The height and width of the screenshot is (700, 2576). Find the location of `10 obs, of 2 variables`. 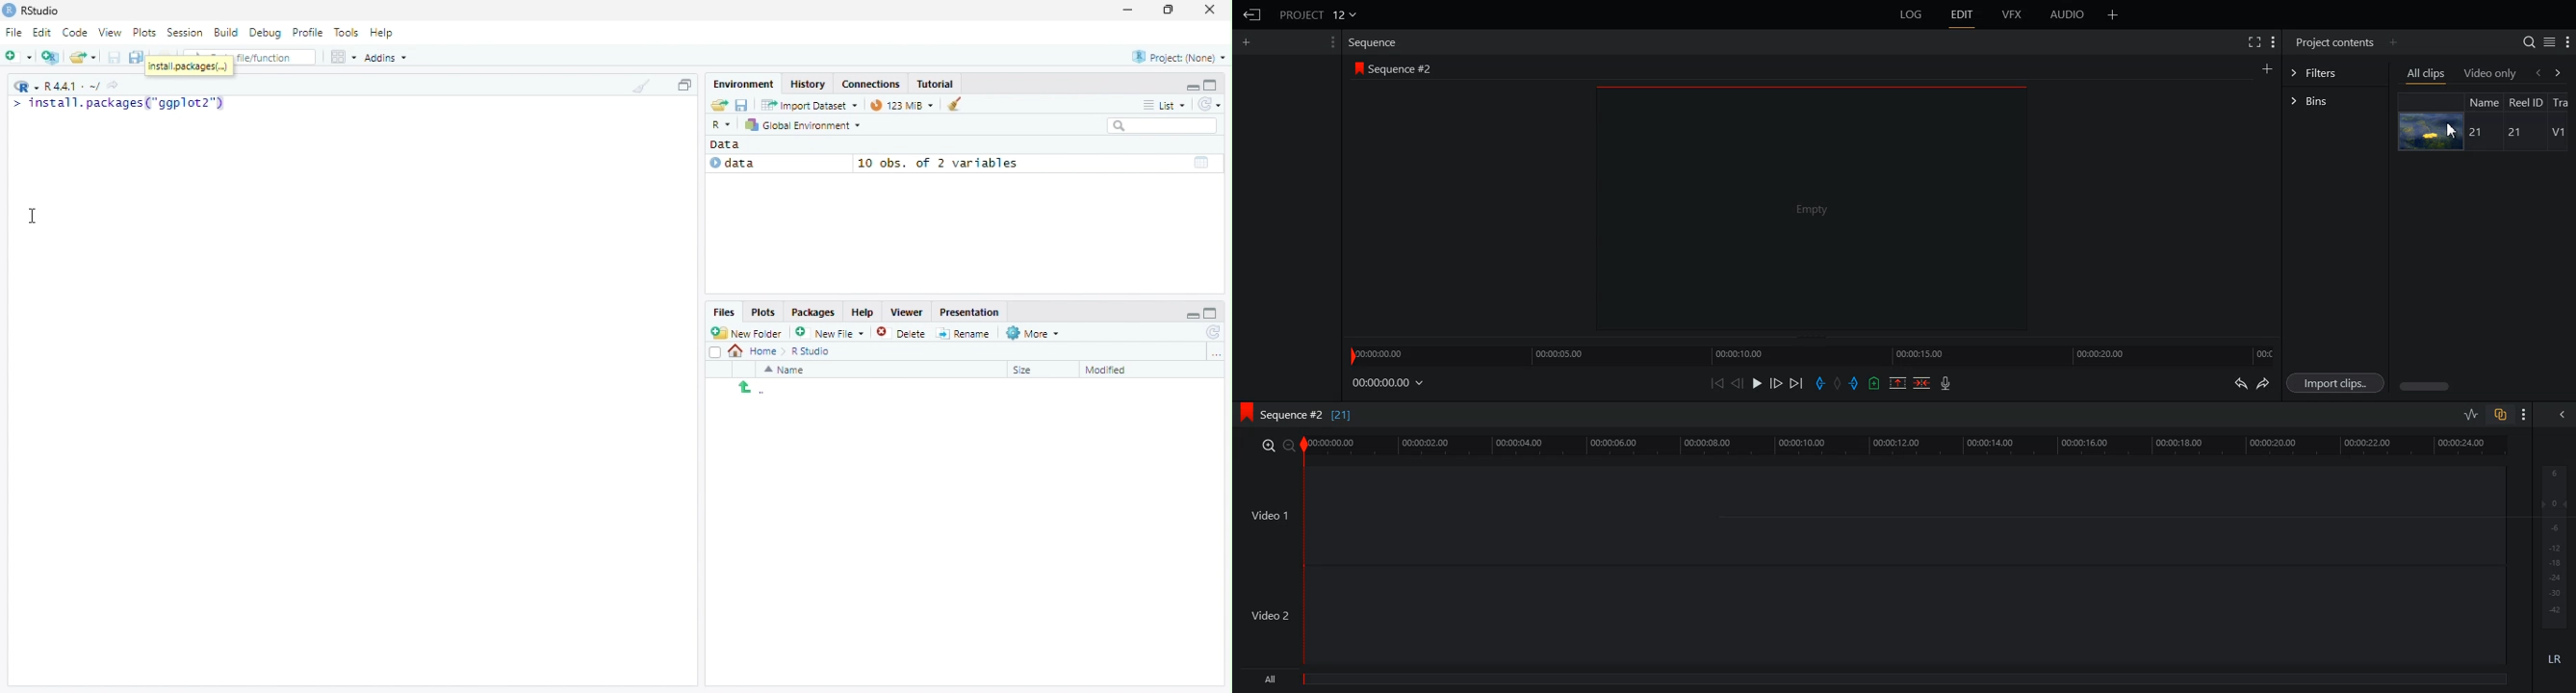

10 obs, of 2 variables is located at coordinates (1037, 163).